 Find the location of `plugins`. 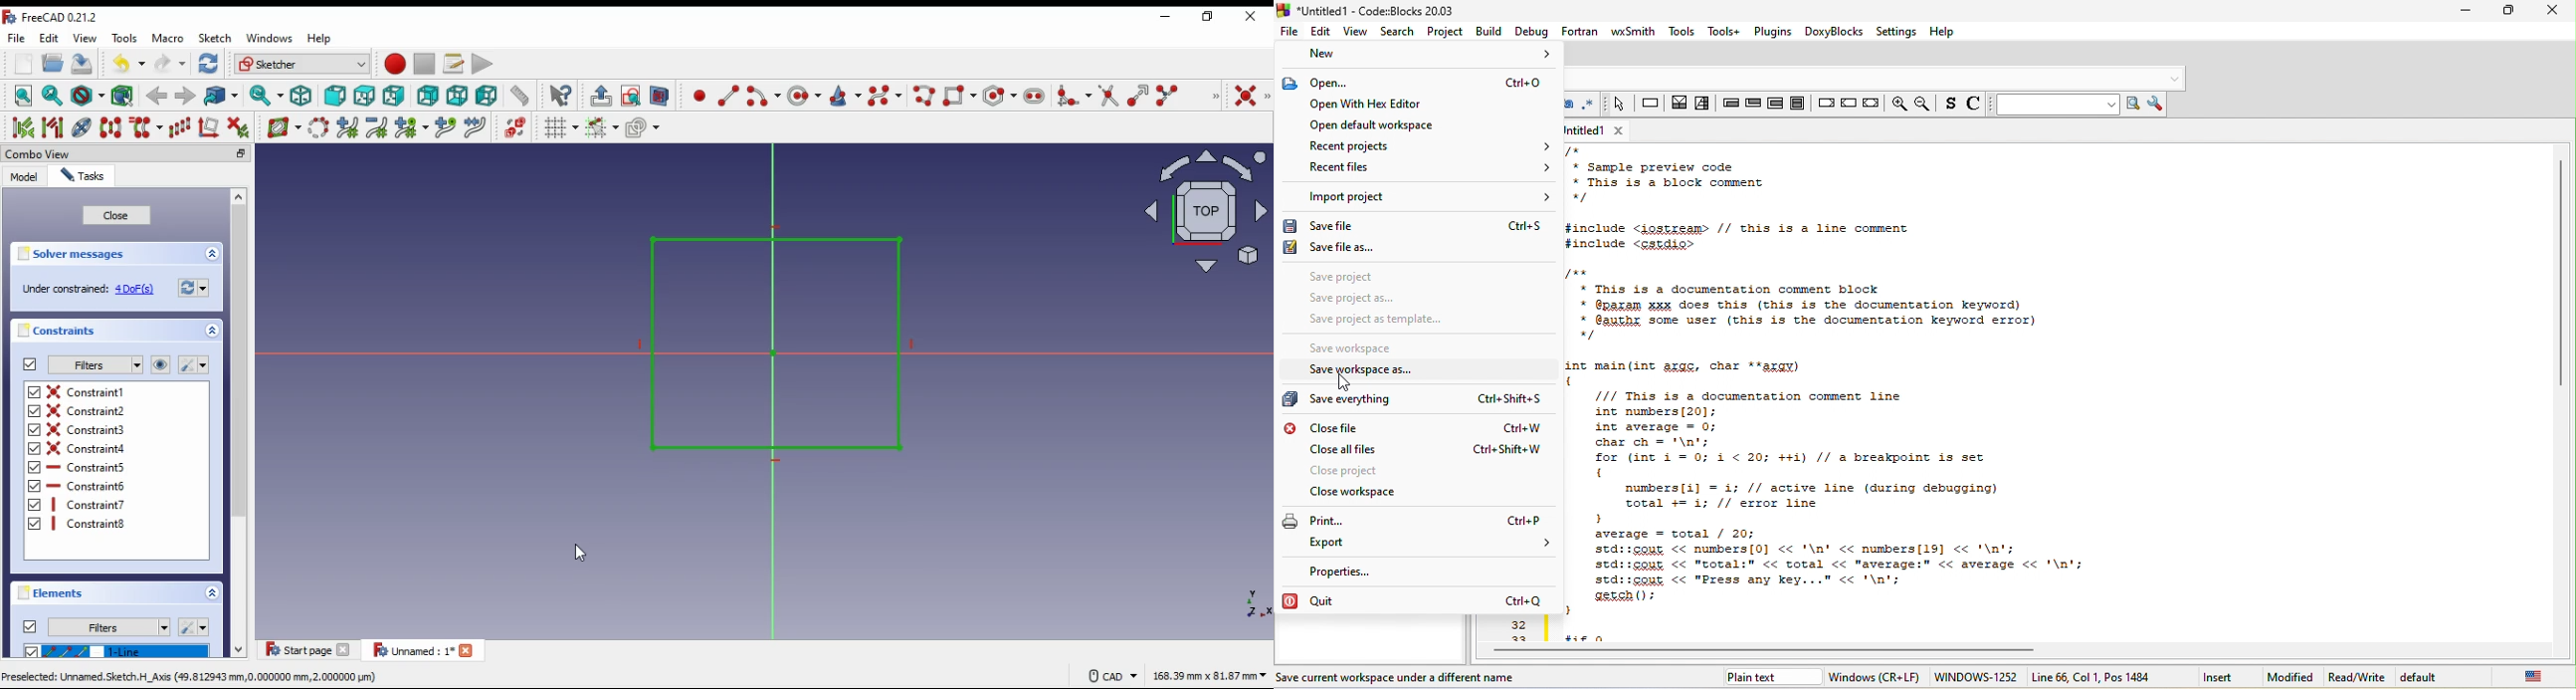

plugins is located at coordinates (1774, 31).